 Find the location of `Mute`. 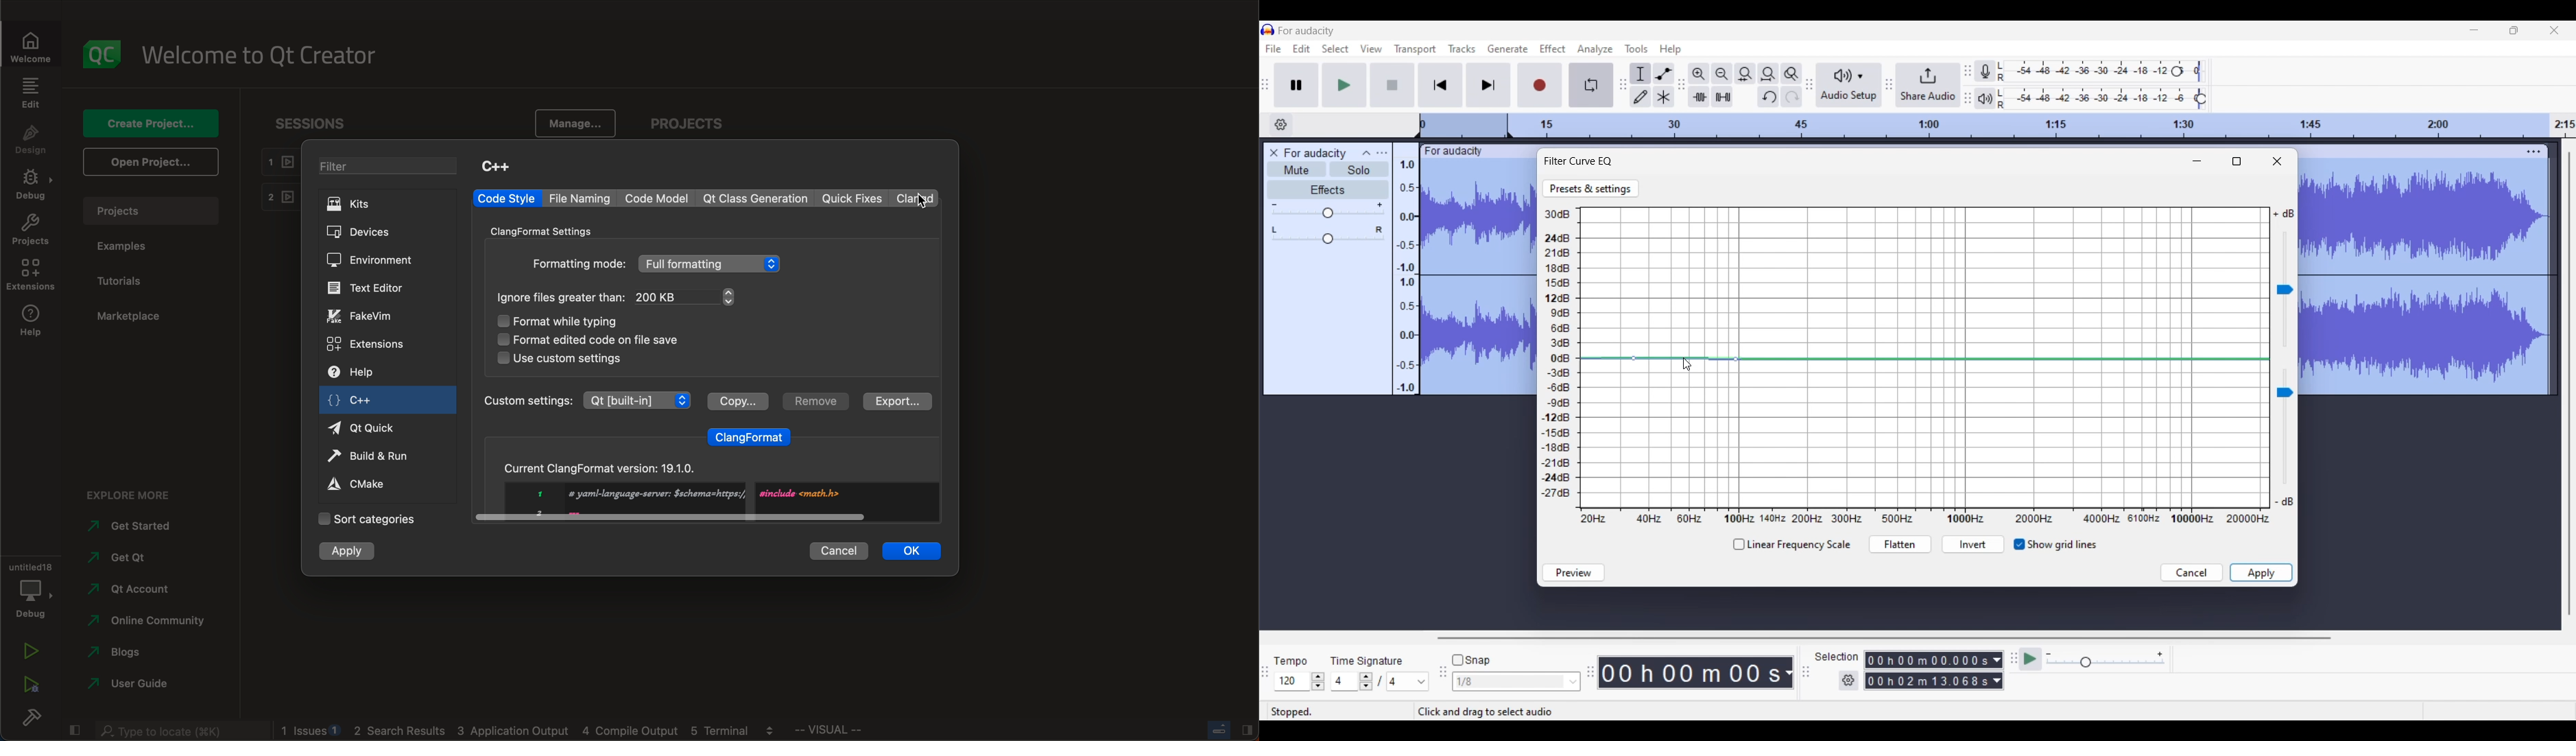

Mute is located at coordinates (1296, 169).